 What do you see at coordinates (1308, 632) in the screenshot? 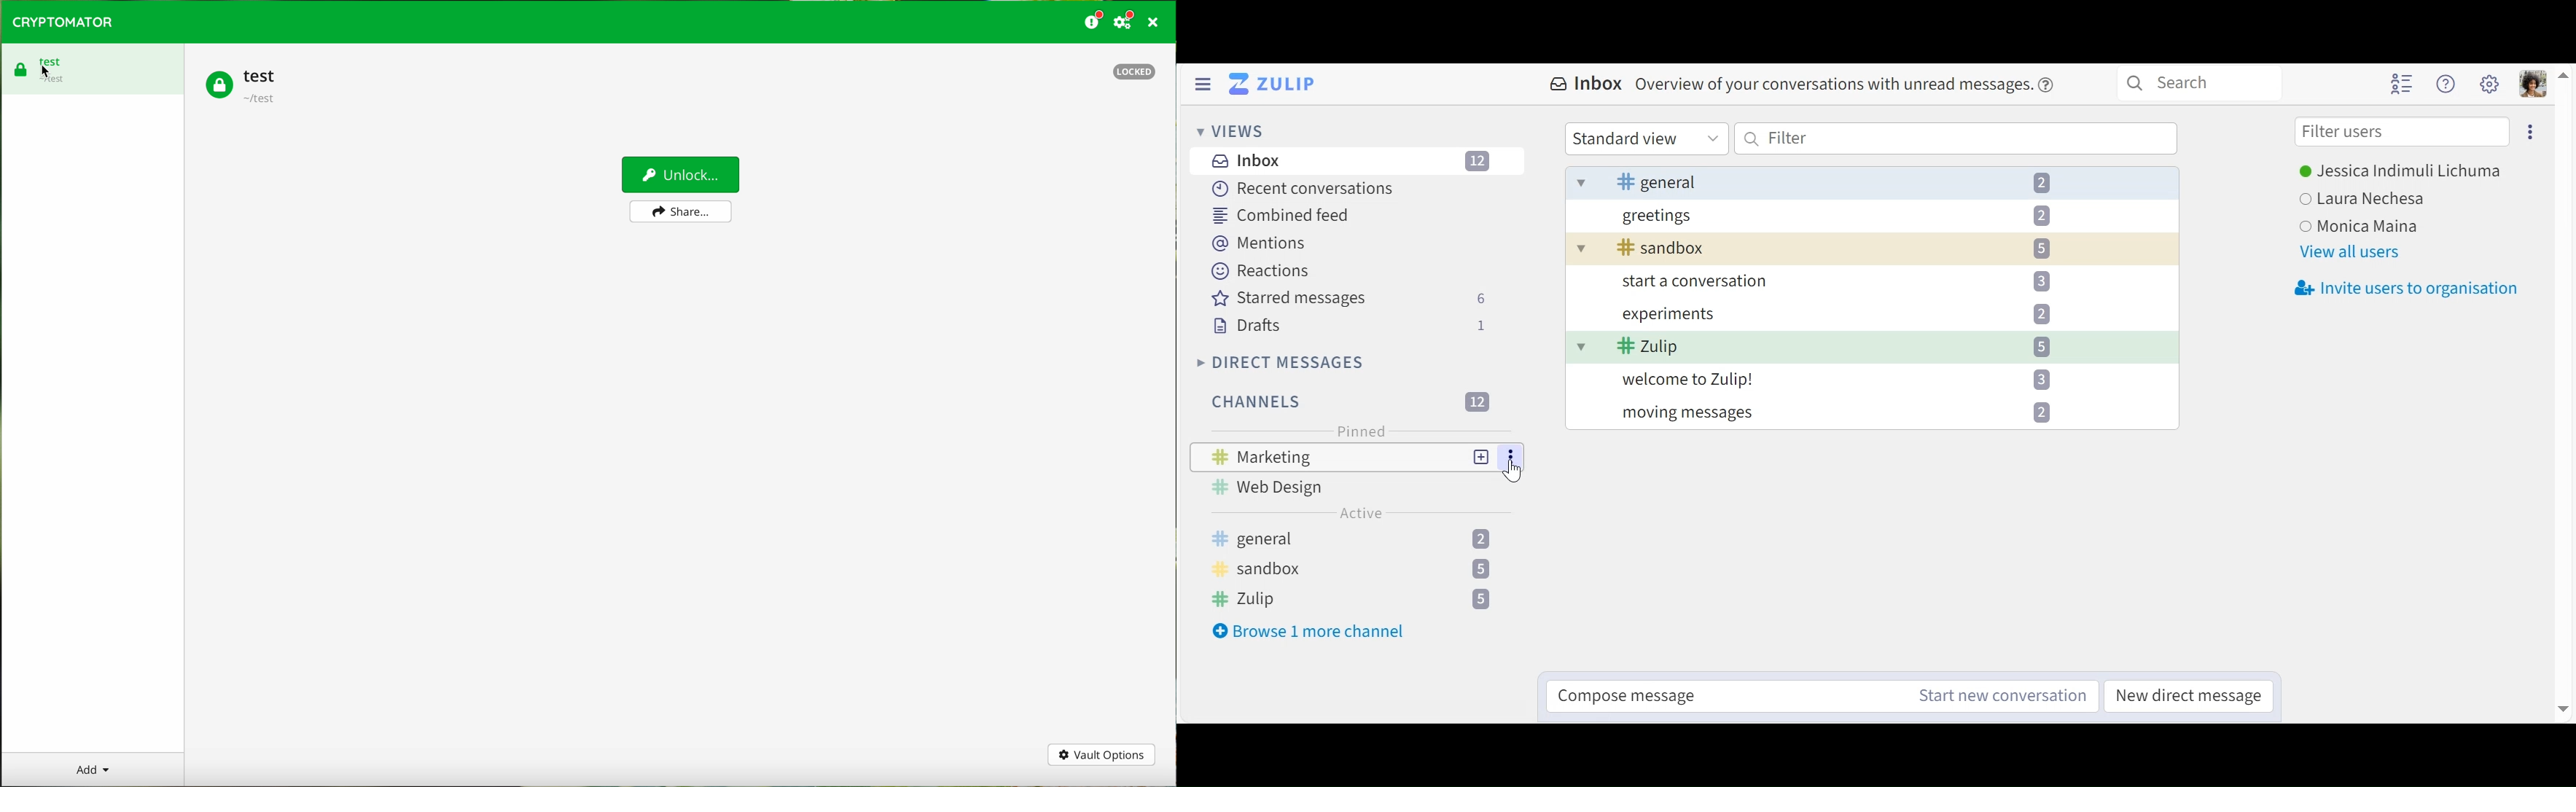
I see `Browse more channel` at bounding box center [1308, 632].